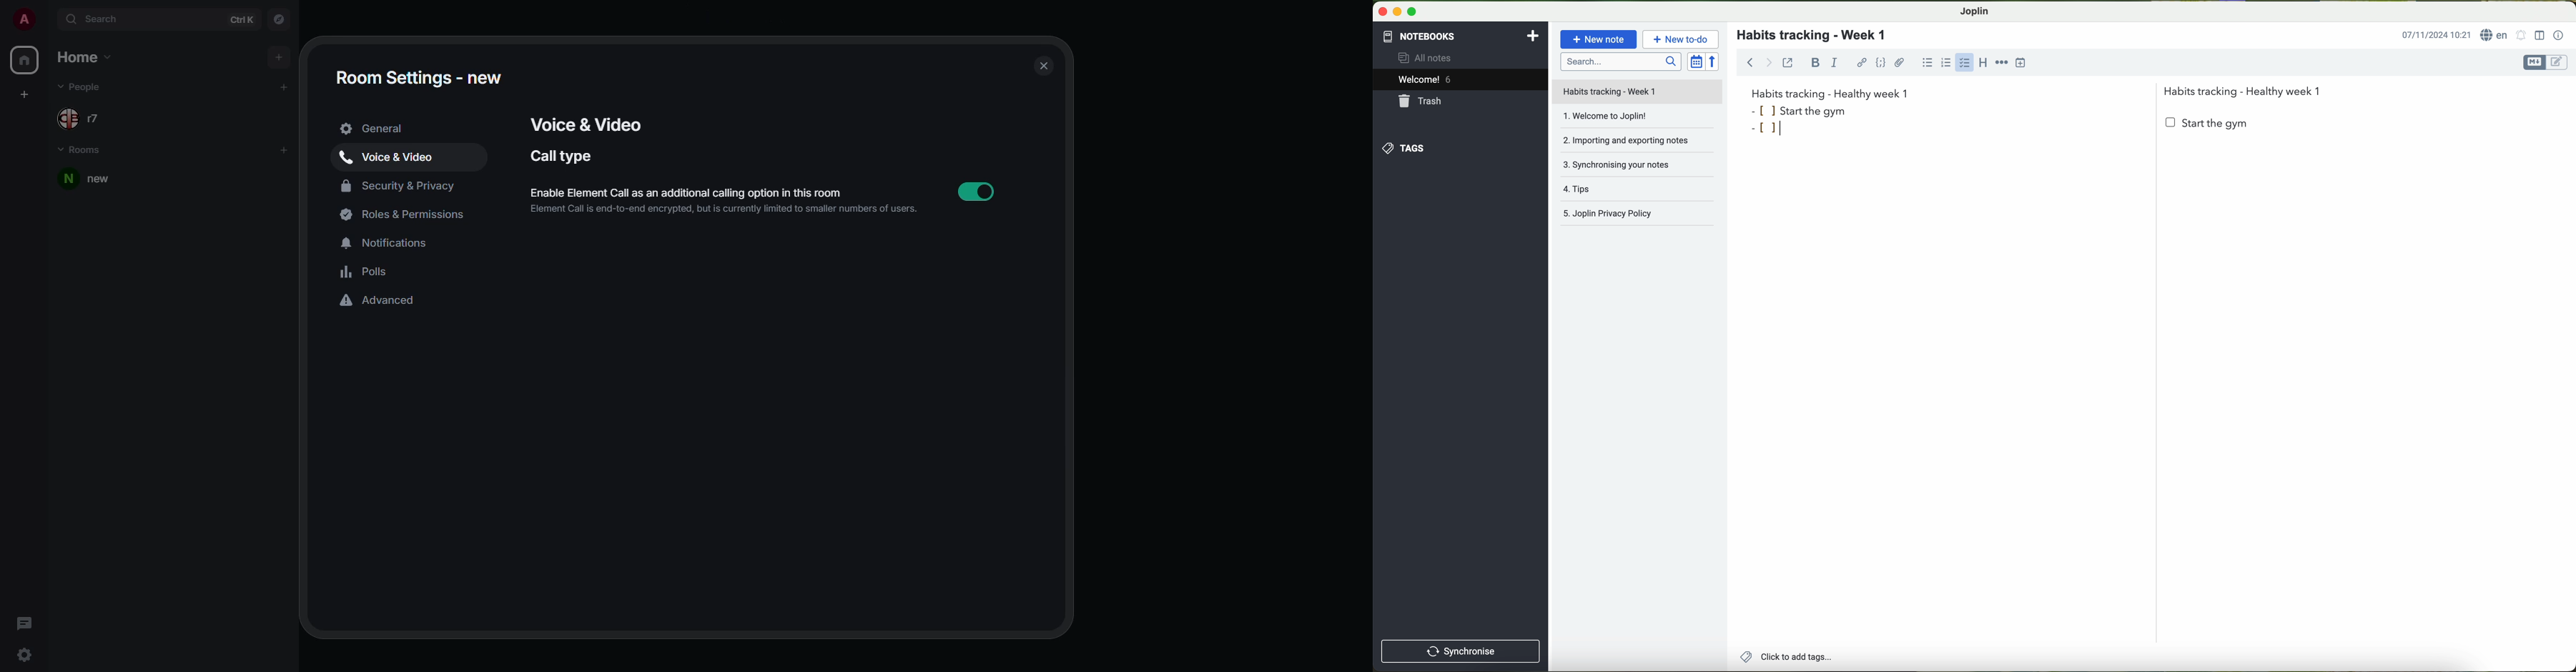 Image resolution: width=2576 pixels, height=672 pixels. I want to click on threads, so click(24, 622).